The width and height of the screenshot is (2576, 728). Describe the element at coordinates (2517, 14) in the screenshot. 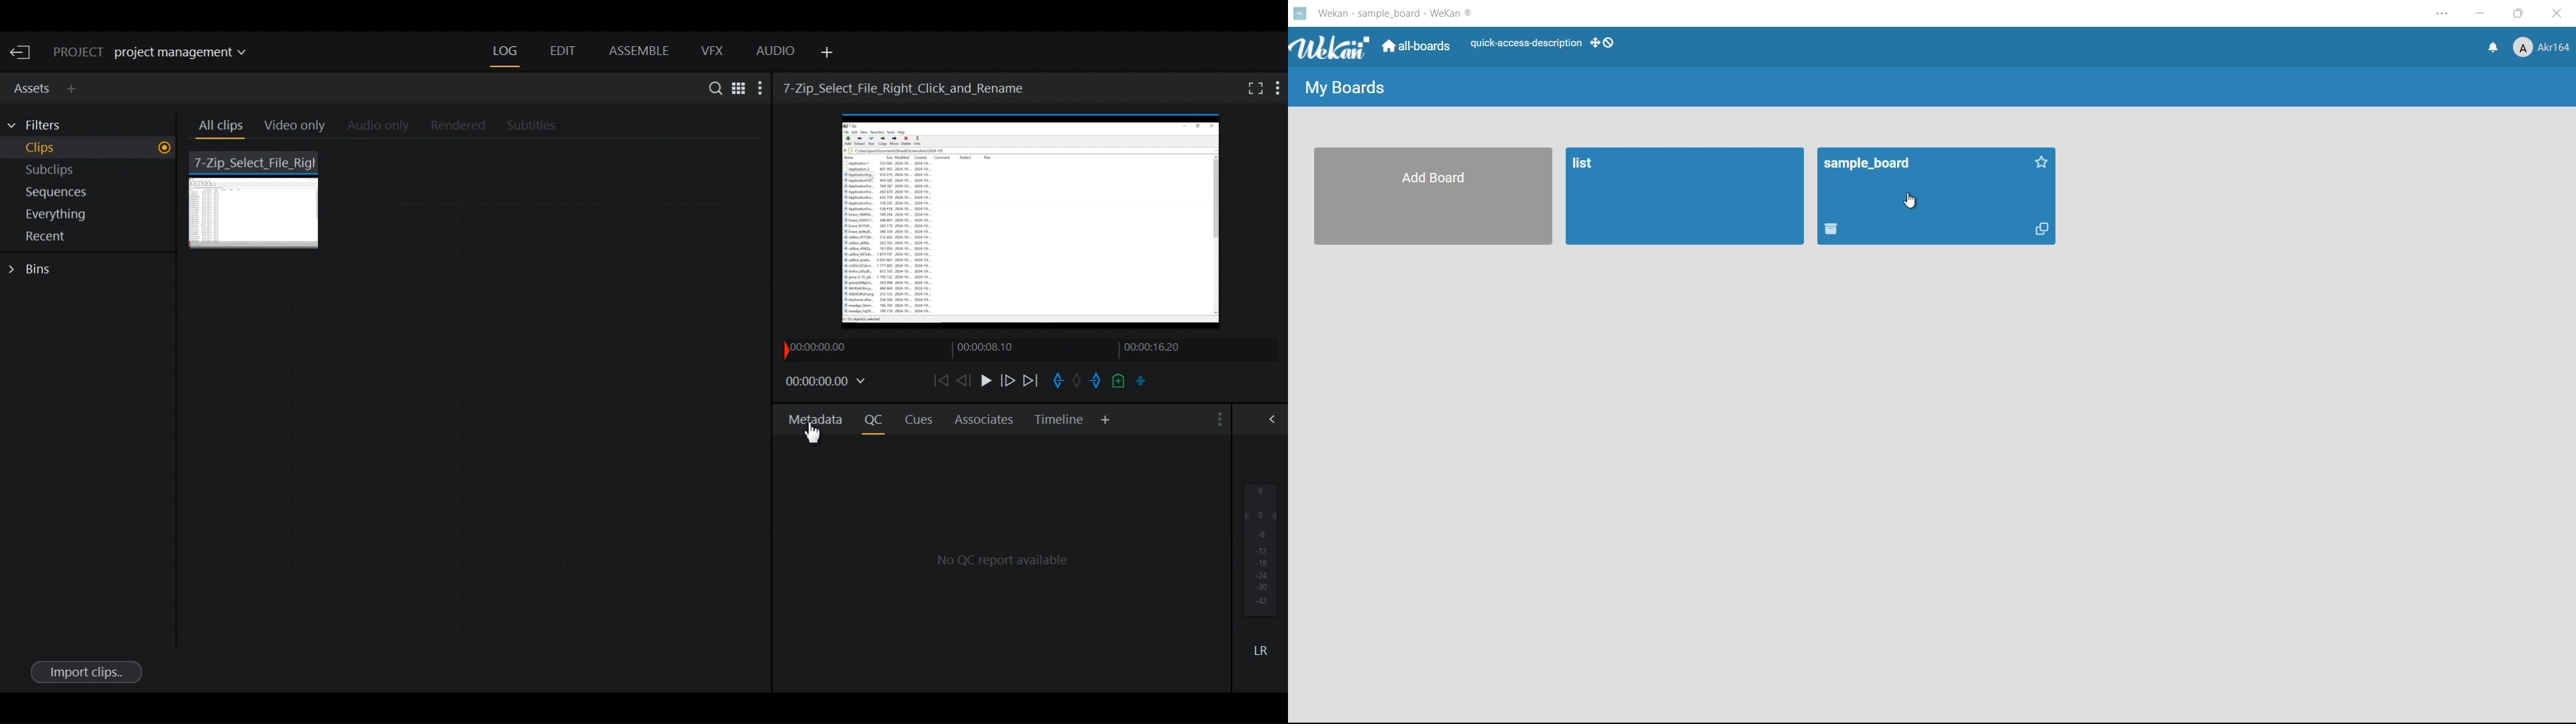

I see `maximize` at that location.